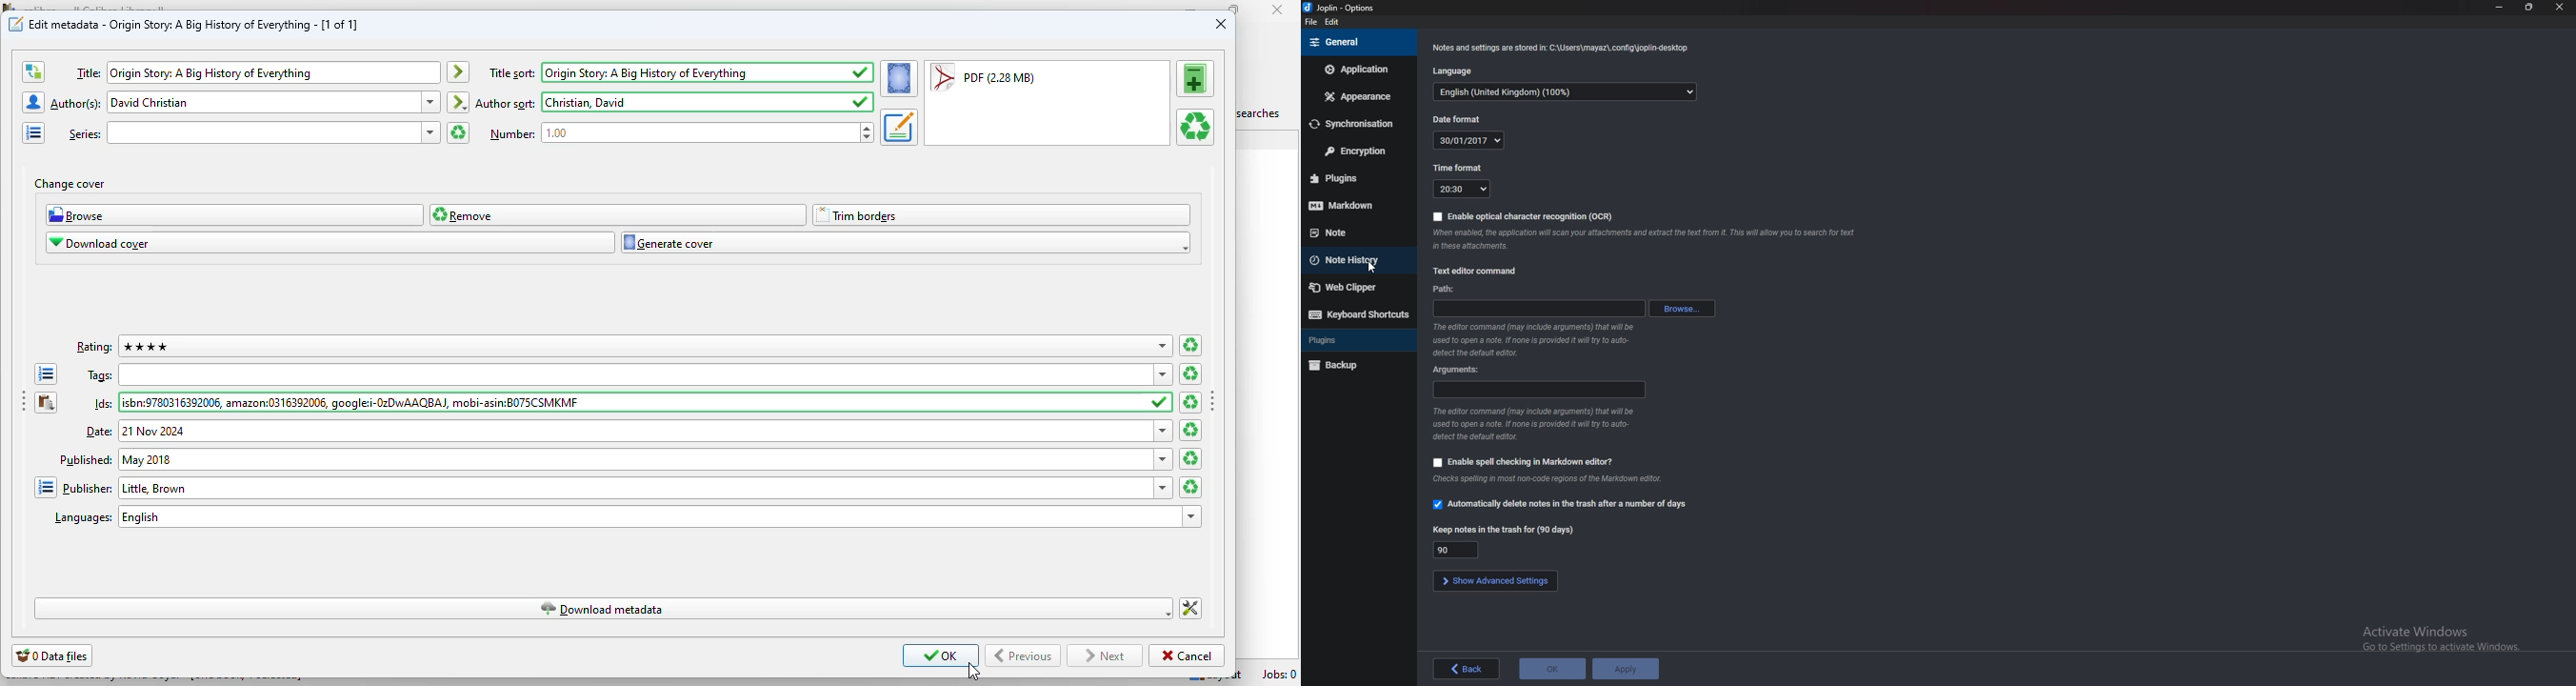 This screenshot has width=2576, height=700. Describe the element at coordinates (1566, 93) in the screenshot. I see `Language` at that location.